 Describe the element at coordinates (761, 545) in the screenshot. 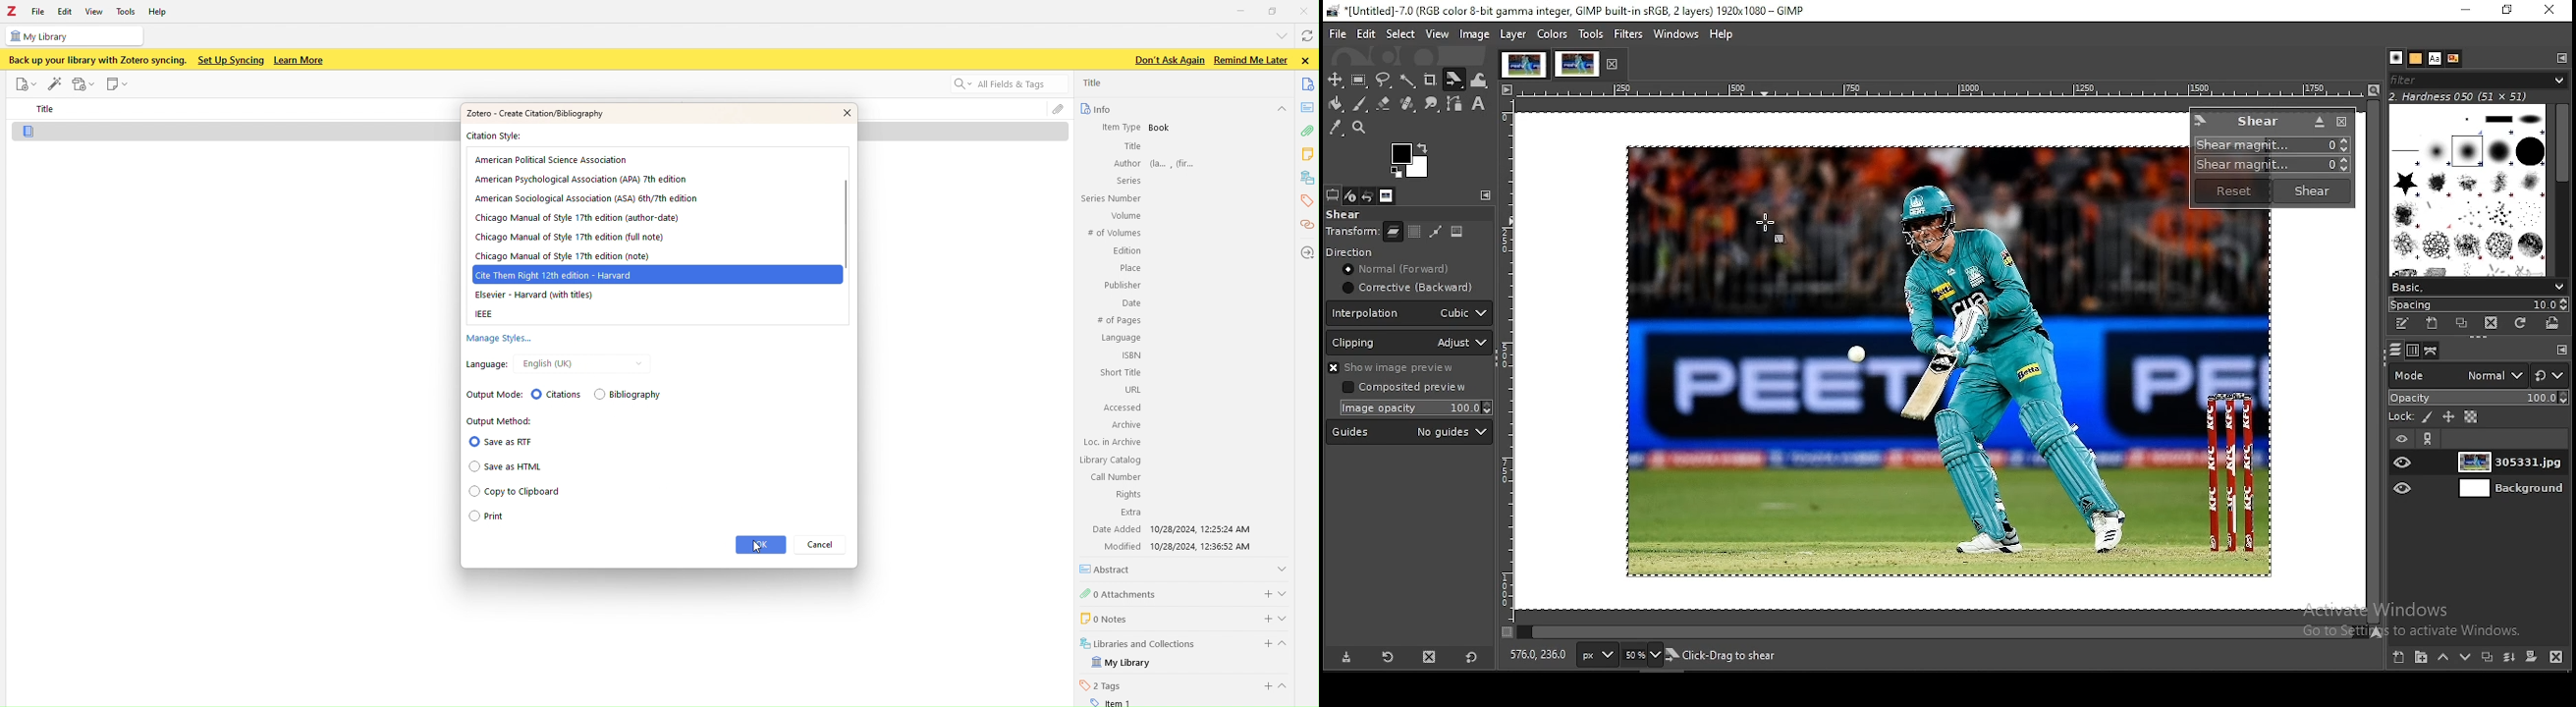

I see `ok` at that location.